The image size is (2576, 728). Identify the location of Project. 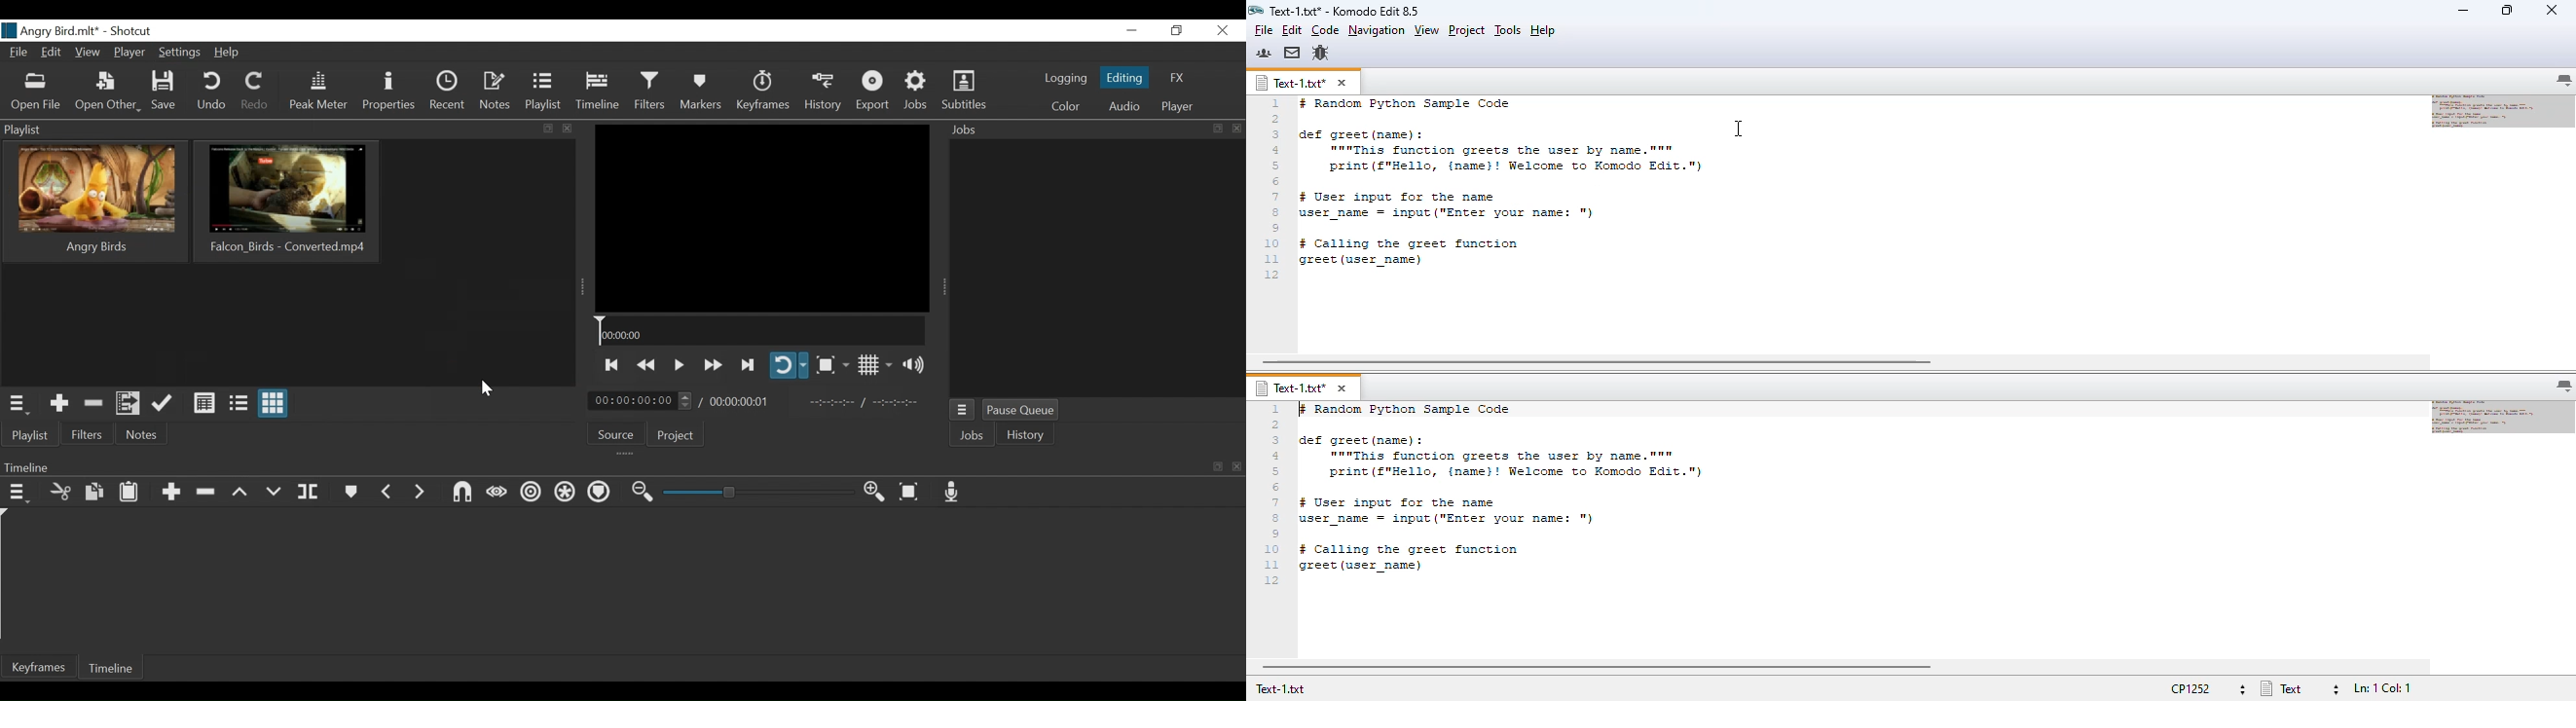
(676, 436).